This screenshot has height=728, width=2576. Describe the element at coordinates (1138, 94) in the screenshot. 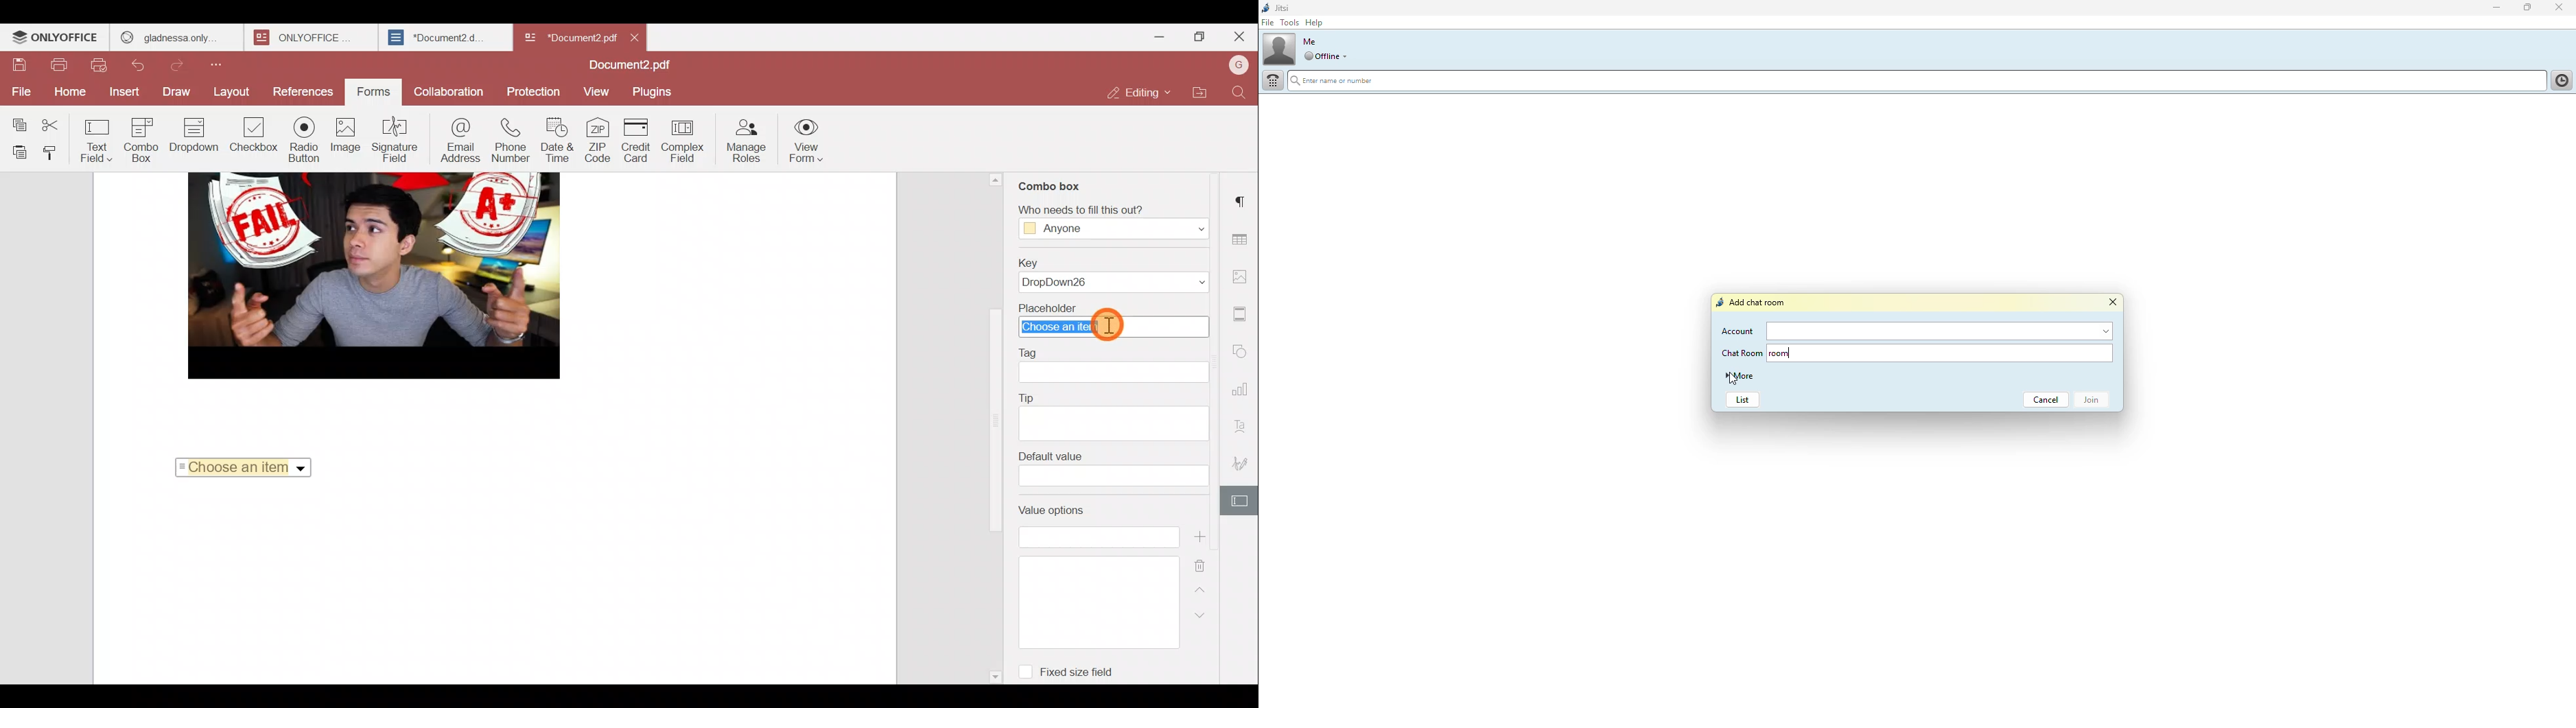

I see `Editing mode` at that location.